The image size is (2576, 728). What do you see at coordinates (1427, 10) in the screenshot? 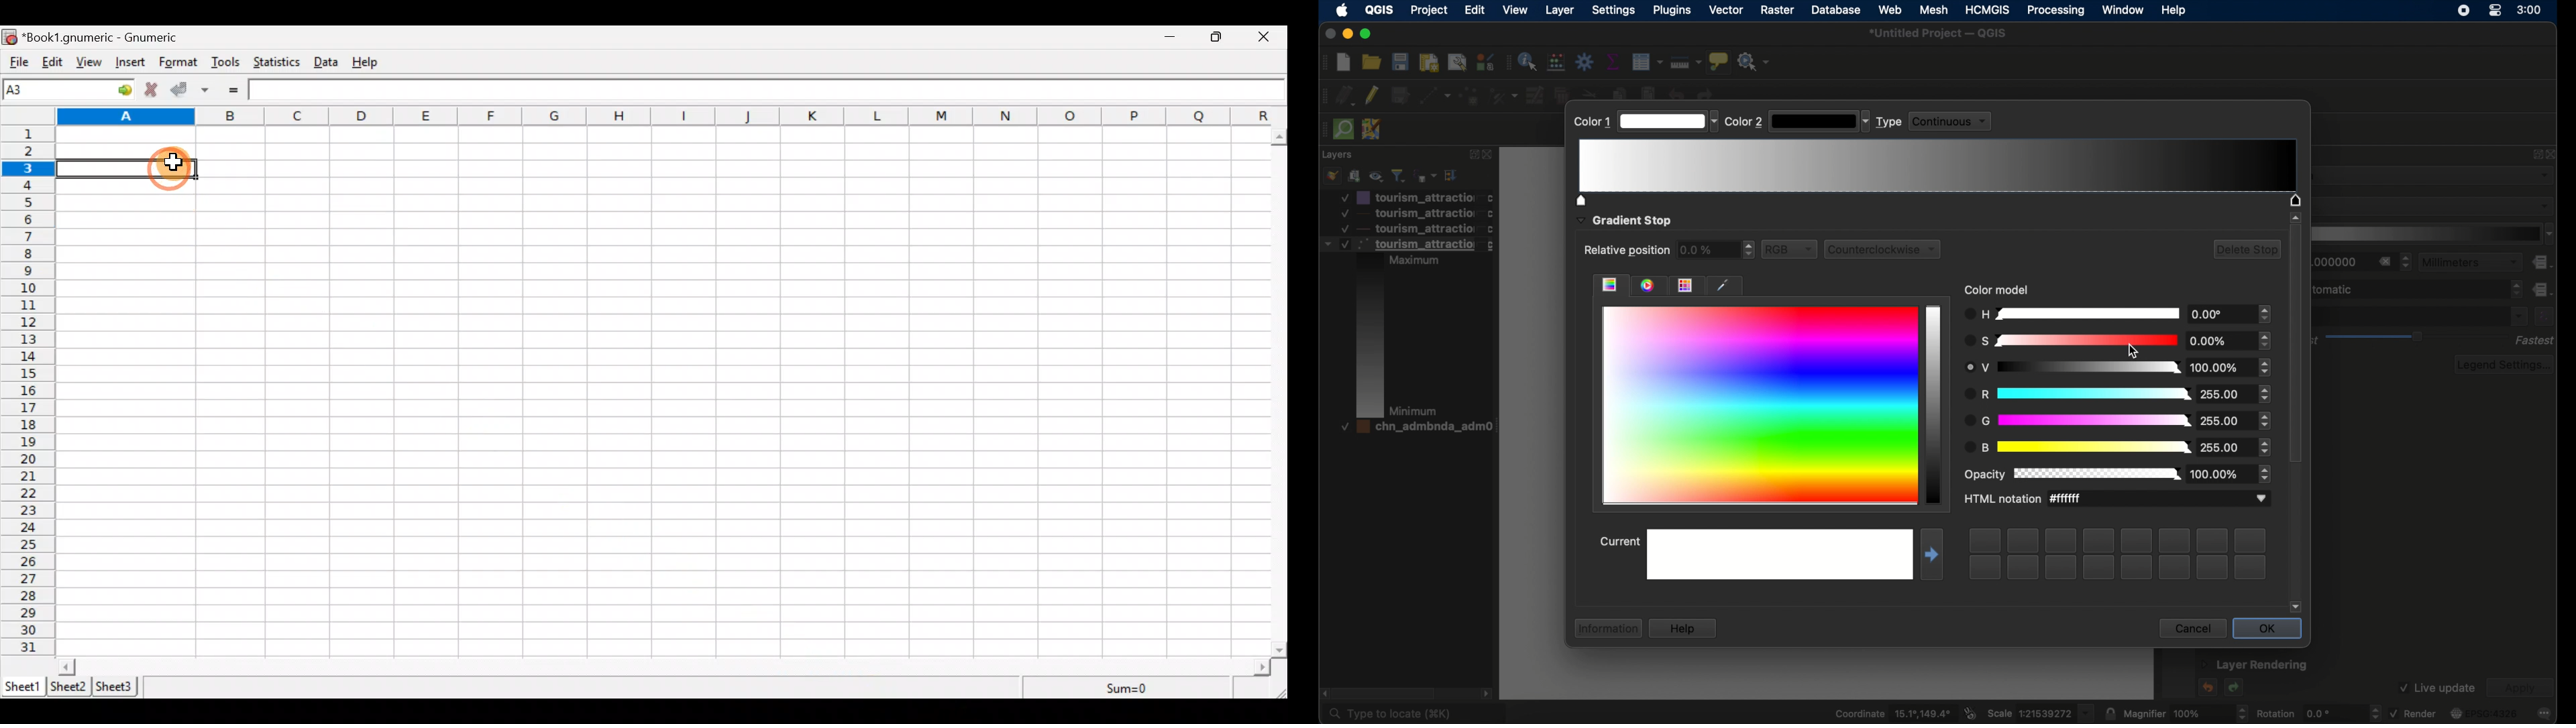
I see `project` at bounding box center [1427, 10].